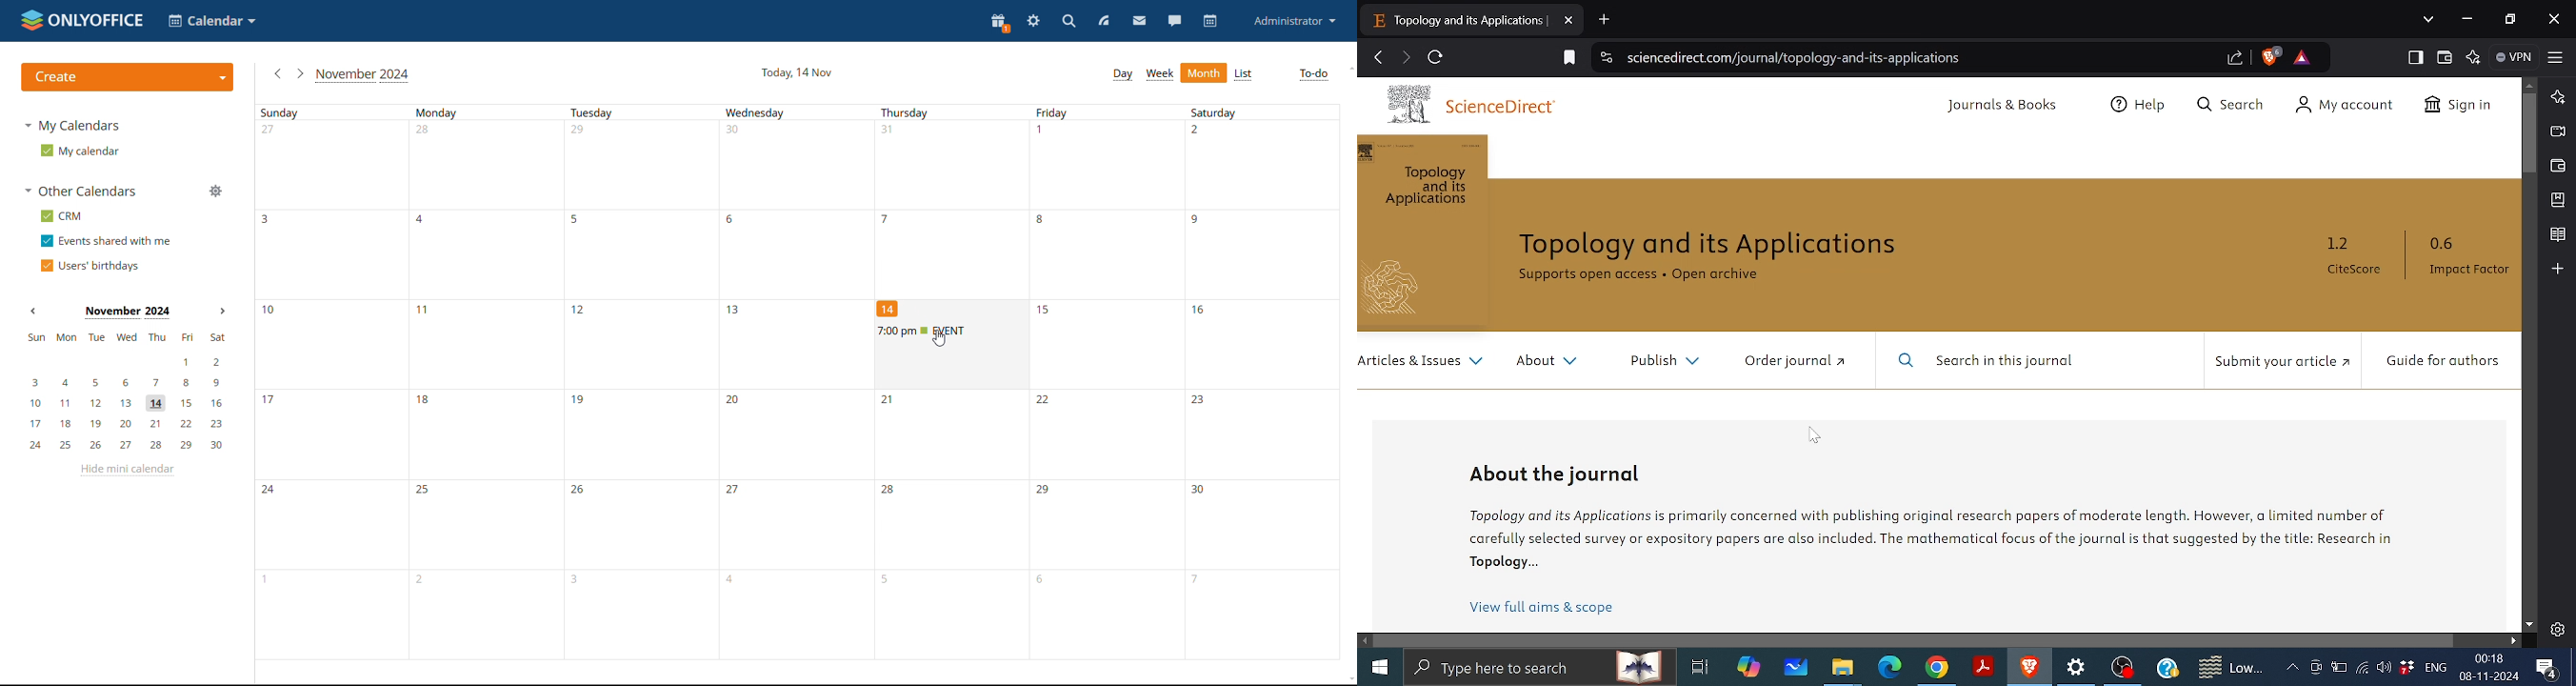 The height and width of the screenshot is (700, 2576). Describe the element at coordinates (2079, 670) in the screenshot. I see `Settings` at that location.